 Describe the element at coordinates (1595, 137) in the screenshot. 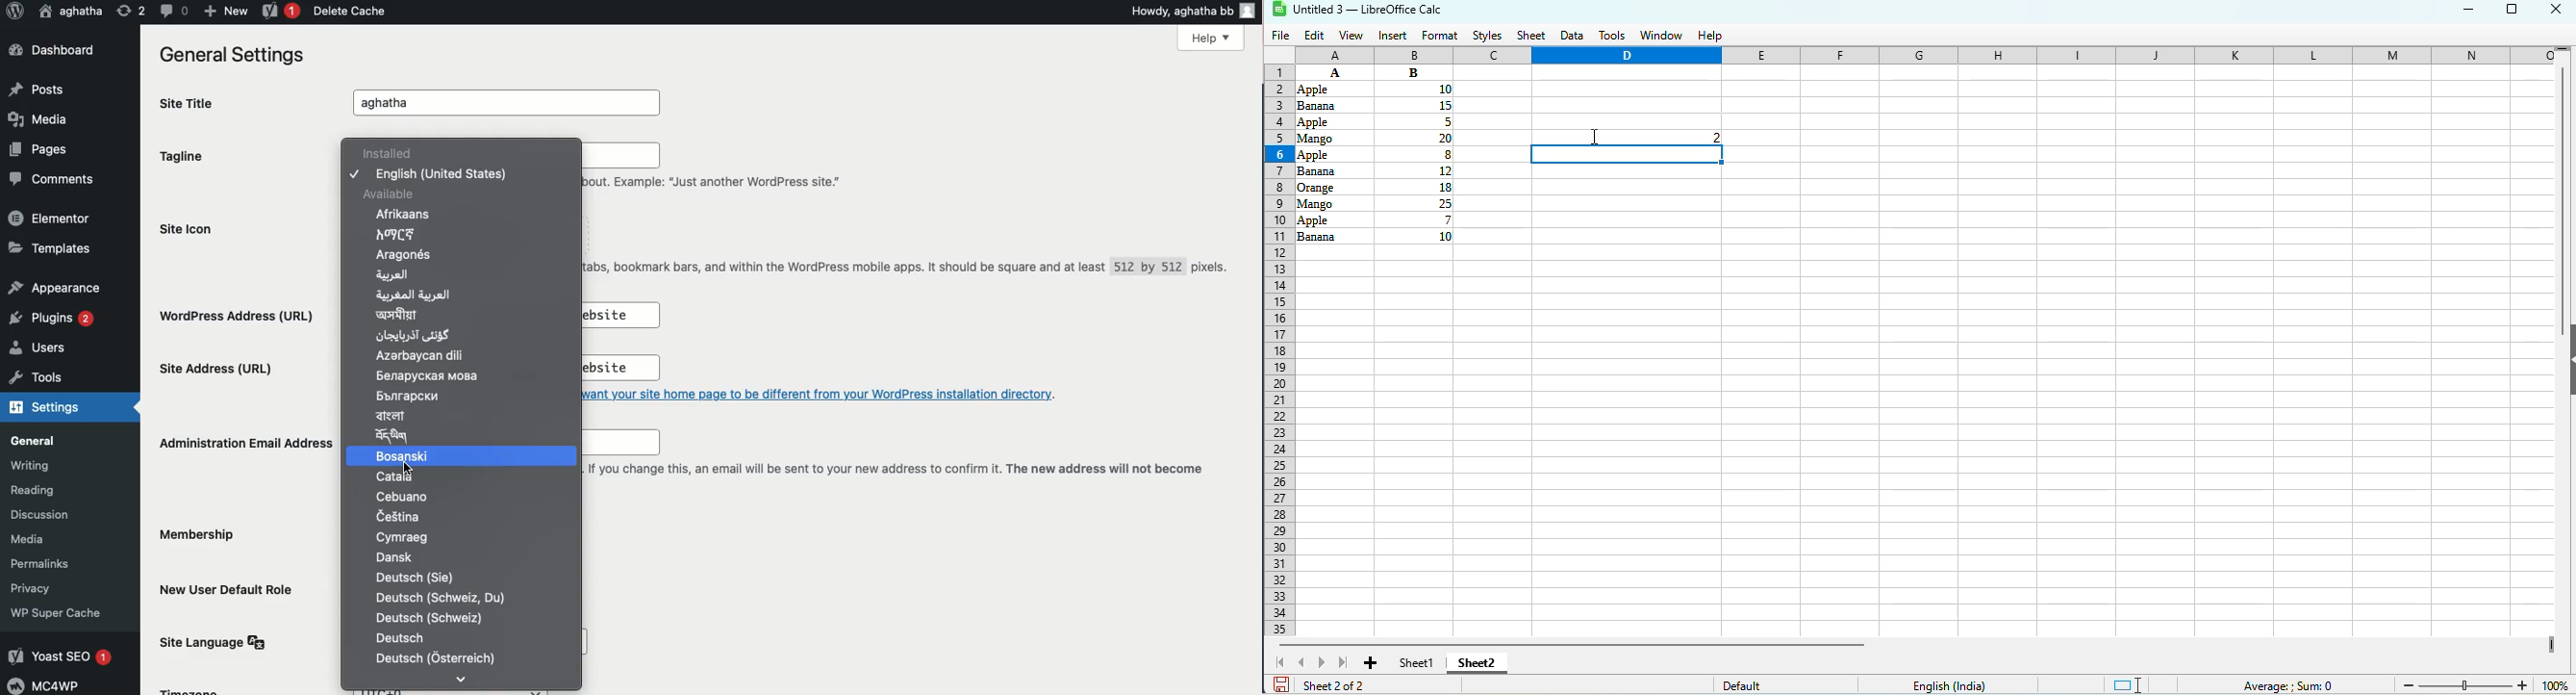

I see `cursor` at that location.